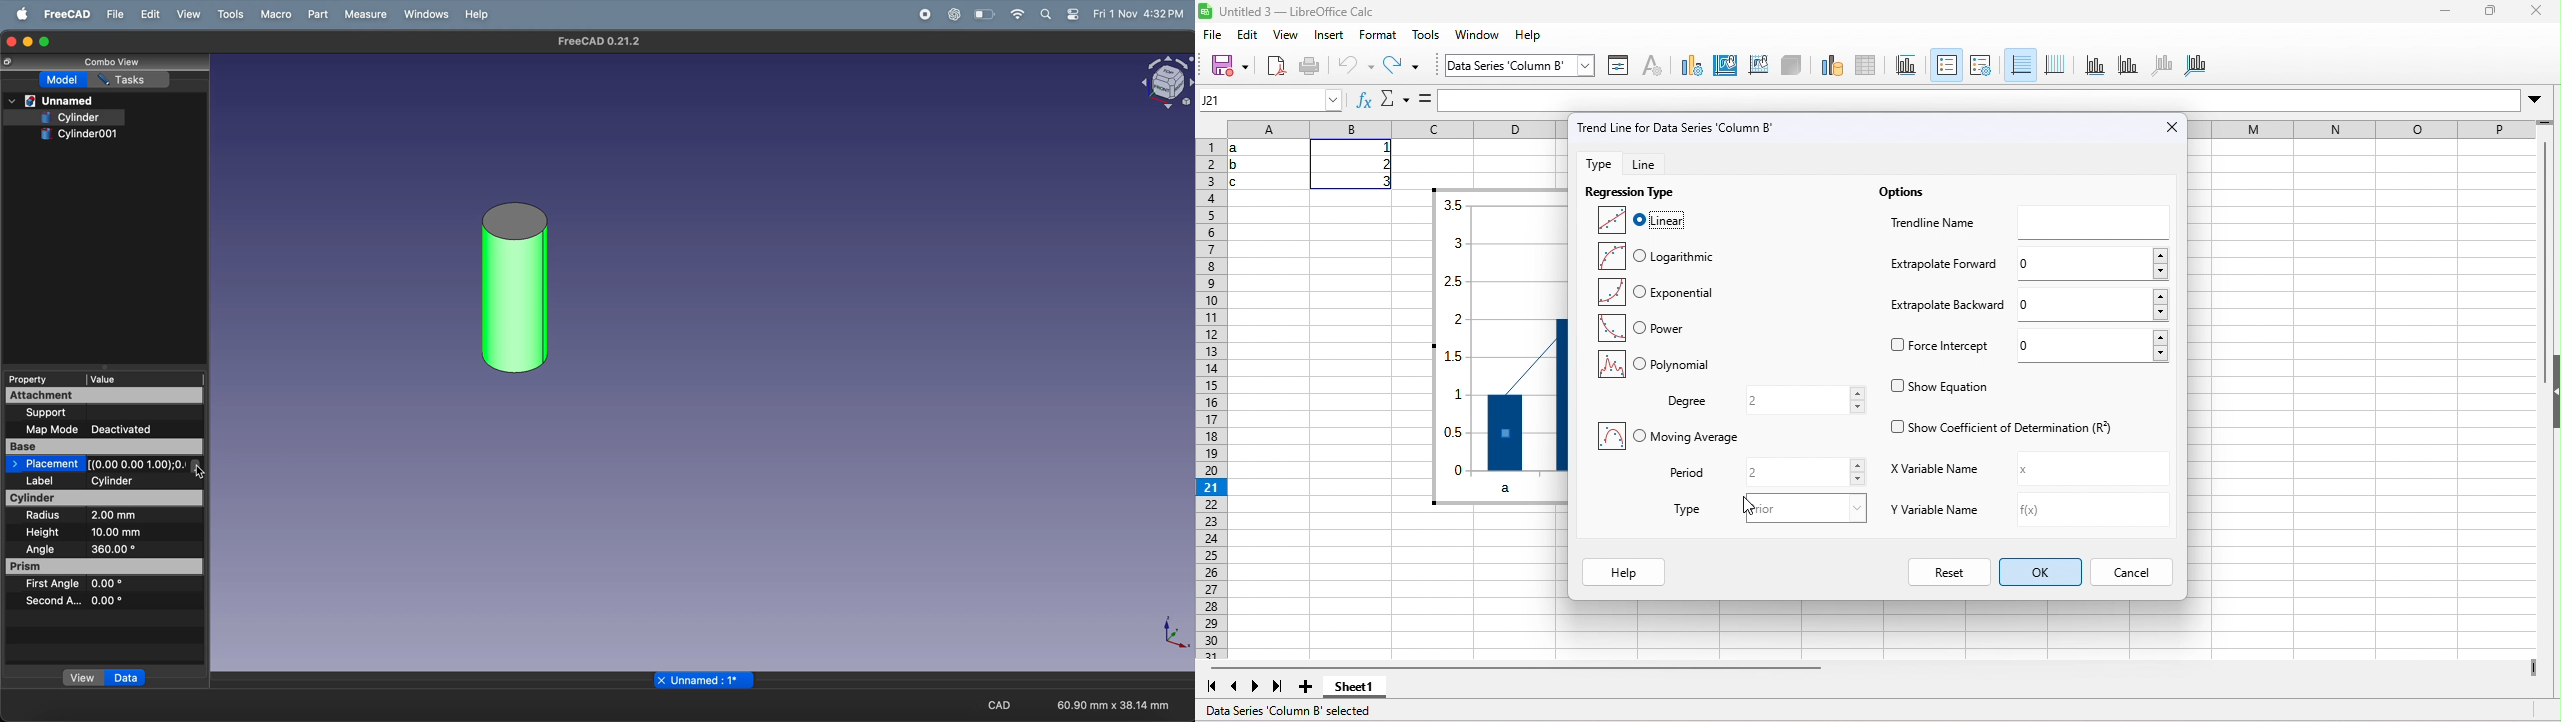  What do you see at coordinates (1280, 689) in the screenshot?
I see `last sheet` at bounding box center [1280, 689].